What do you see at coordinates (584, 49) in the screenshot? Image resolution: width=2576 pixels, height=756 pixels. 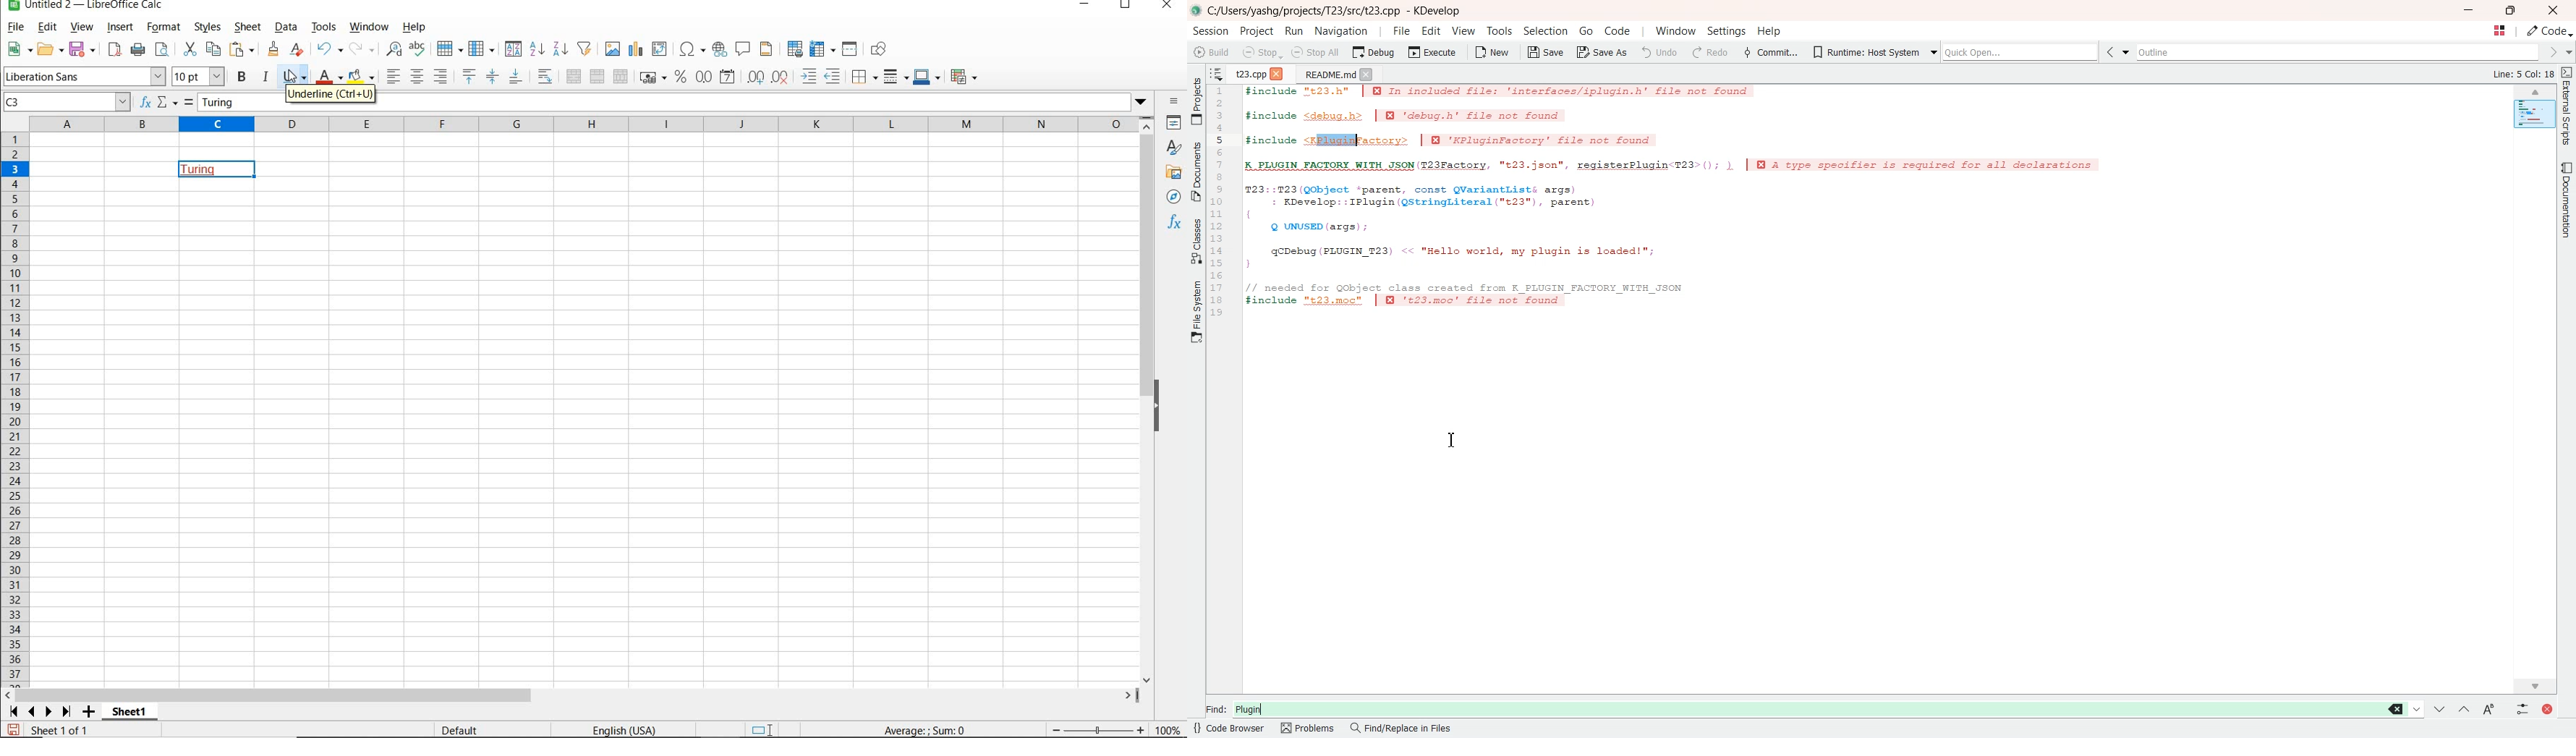 I see `AUTOFILTER` at bounding box center [584, 49].